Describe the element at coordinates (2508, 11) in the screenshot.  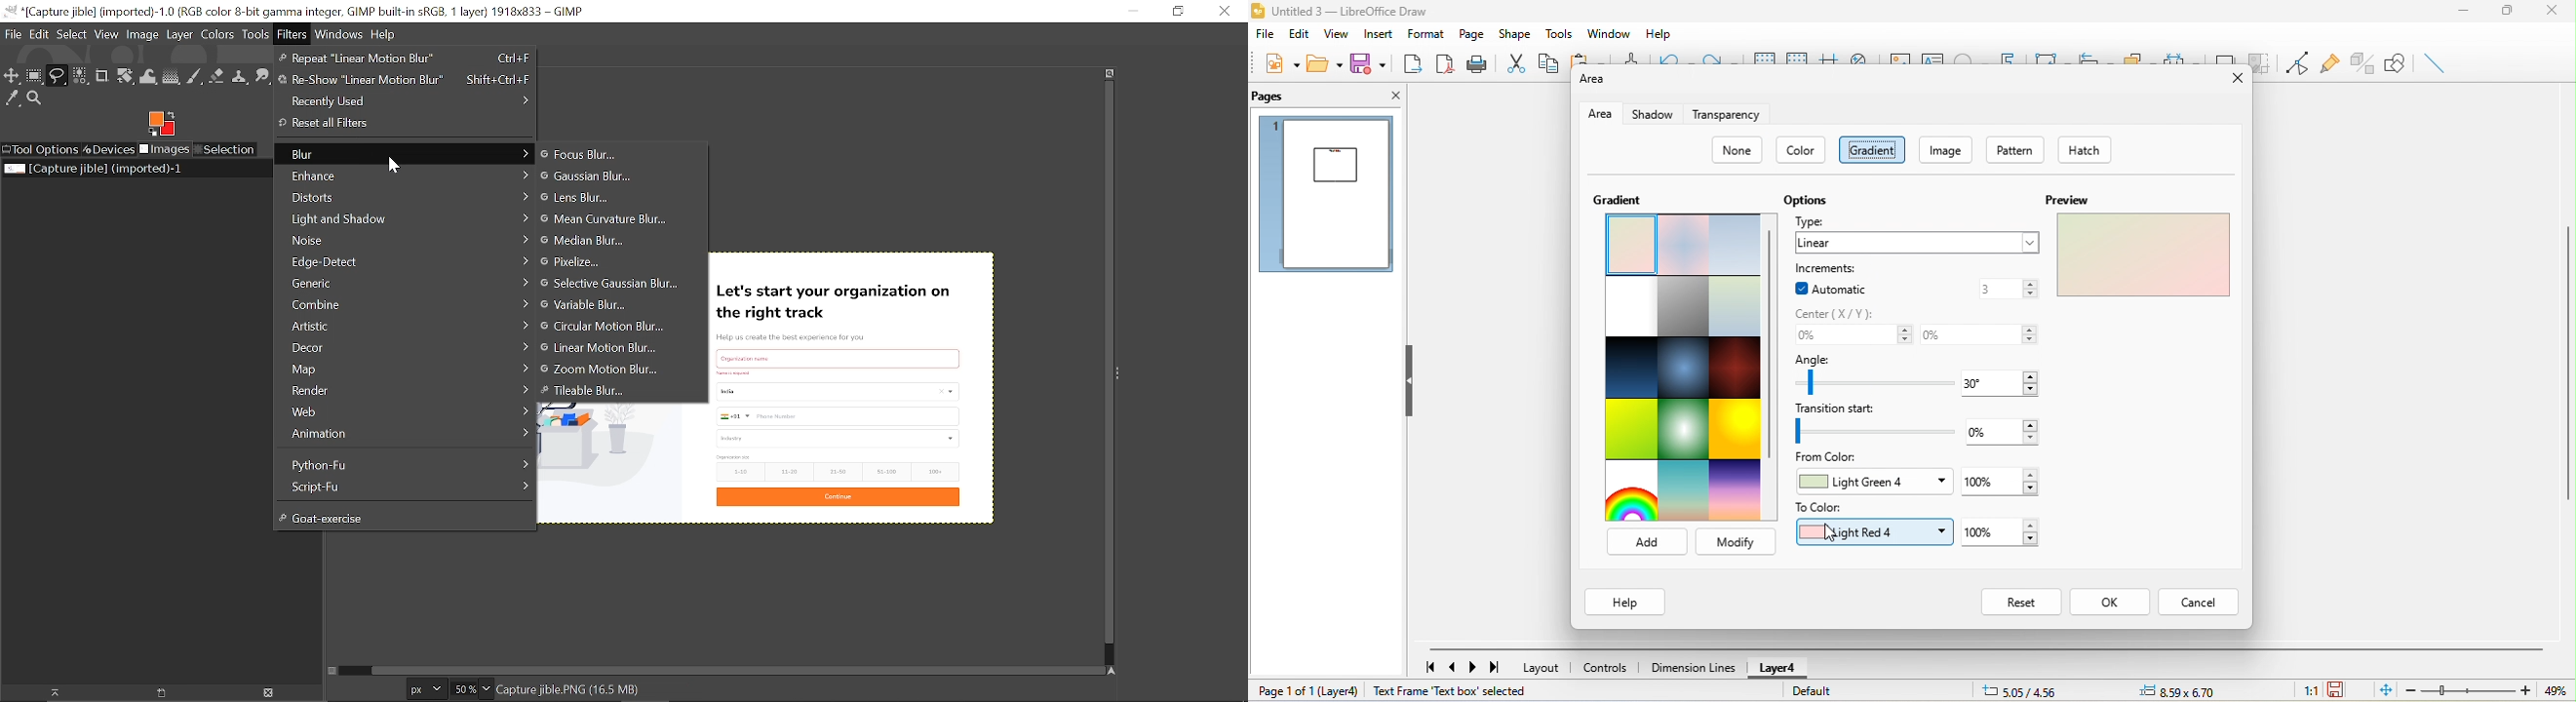
I see `maximize` at that location.